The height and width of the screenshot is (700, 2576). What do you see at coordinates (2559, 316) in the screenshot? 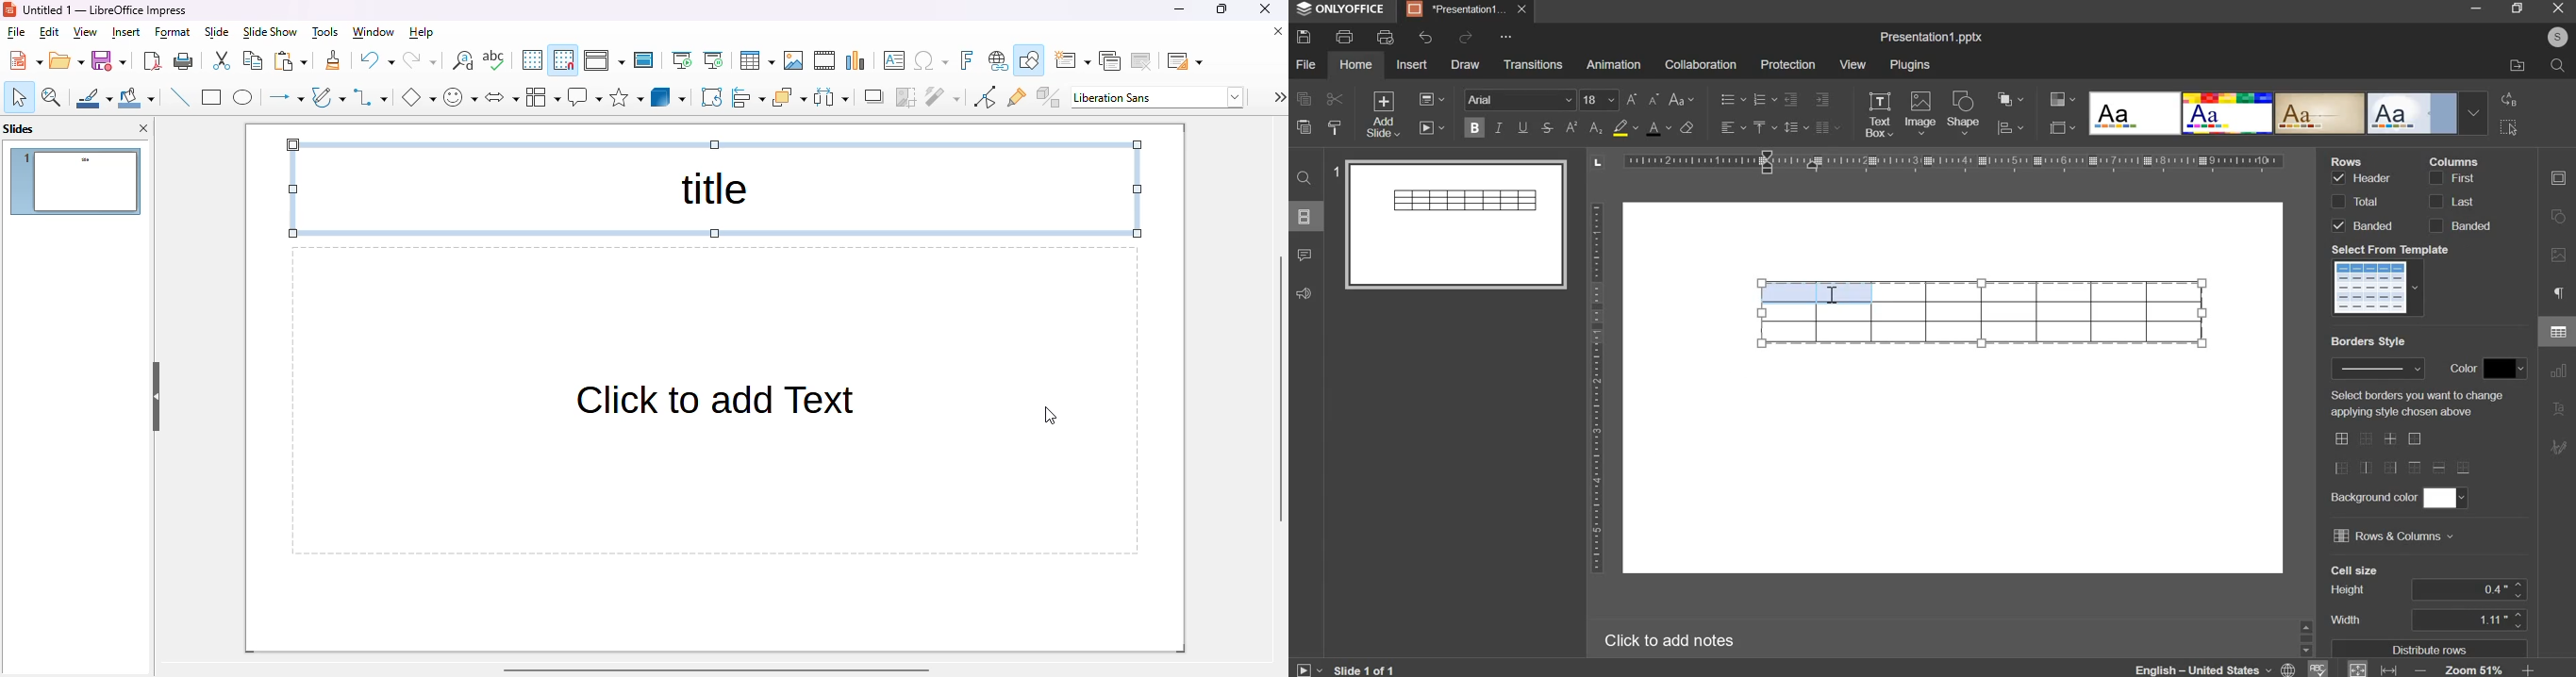
I see `right side menu` at bounding box center [2559, 316].